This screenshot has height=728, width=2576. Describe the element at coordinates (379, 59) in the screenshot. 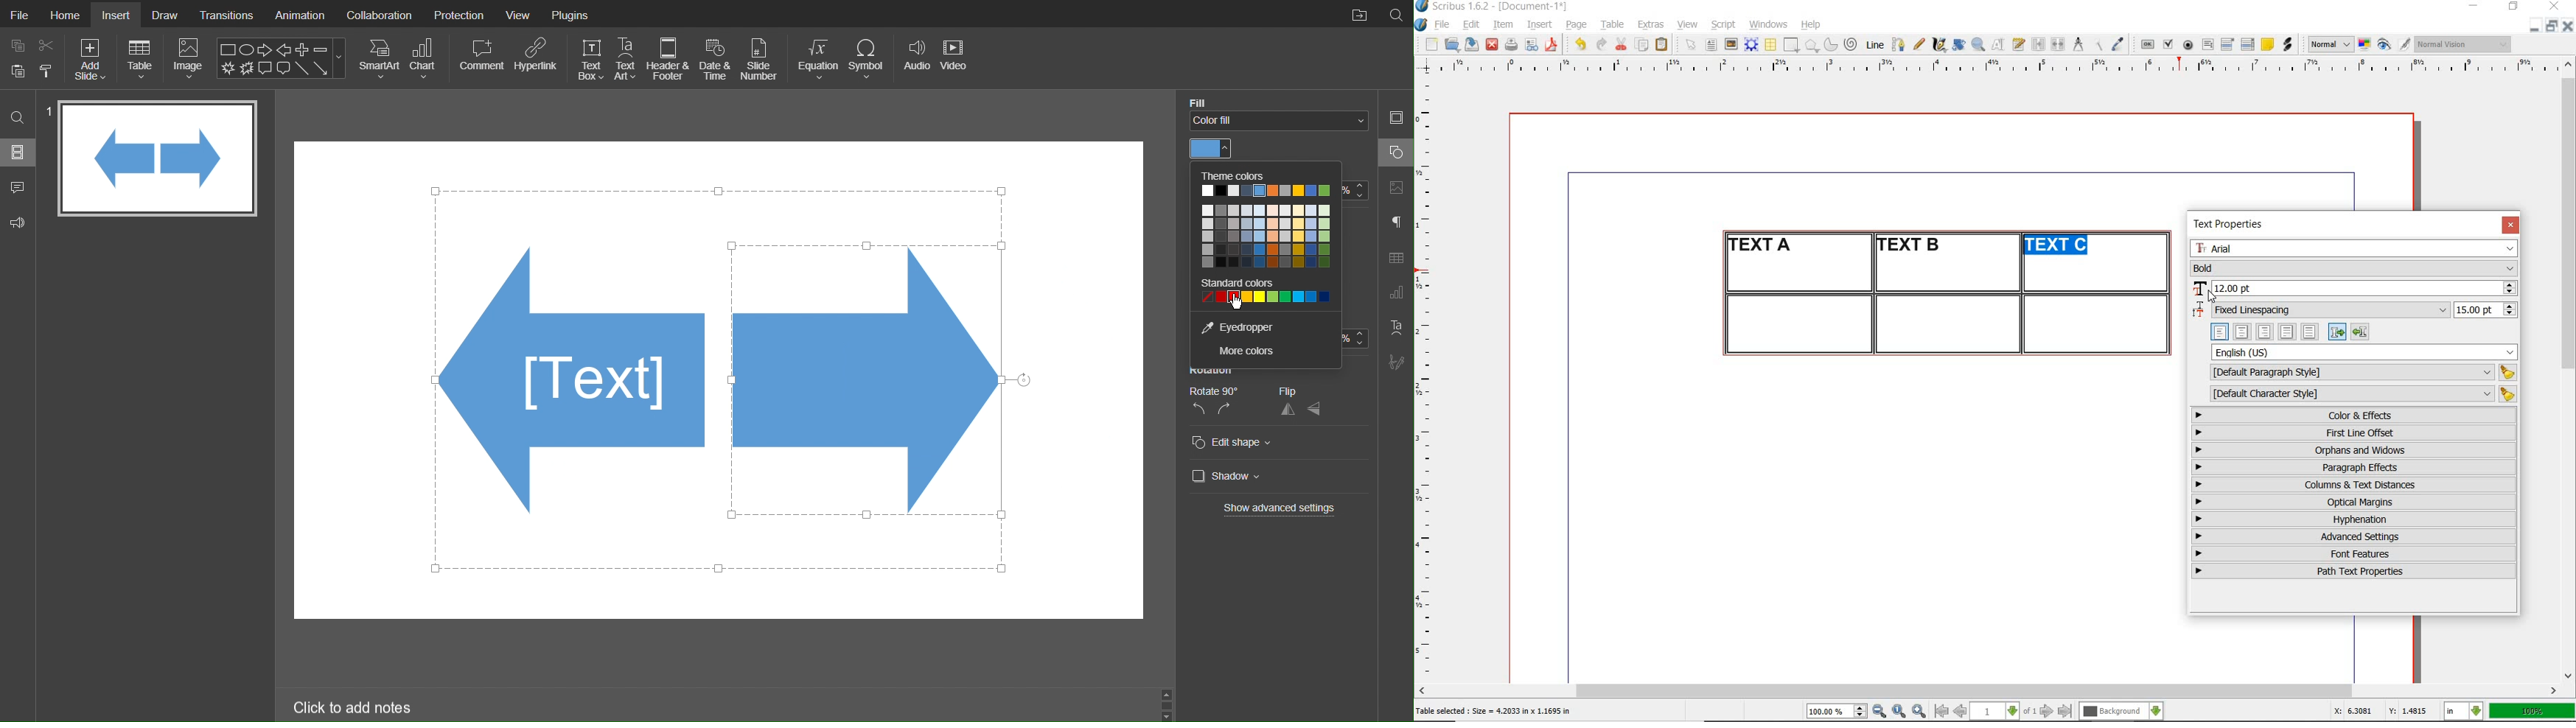

I see `SmartArt` at that location.